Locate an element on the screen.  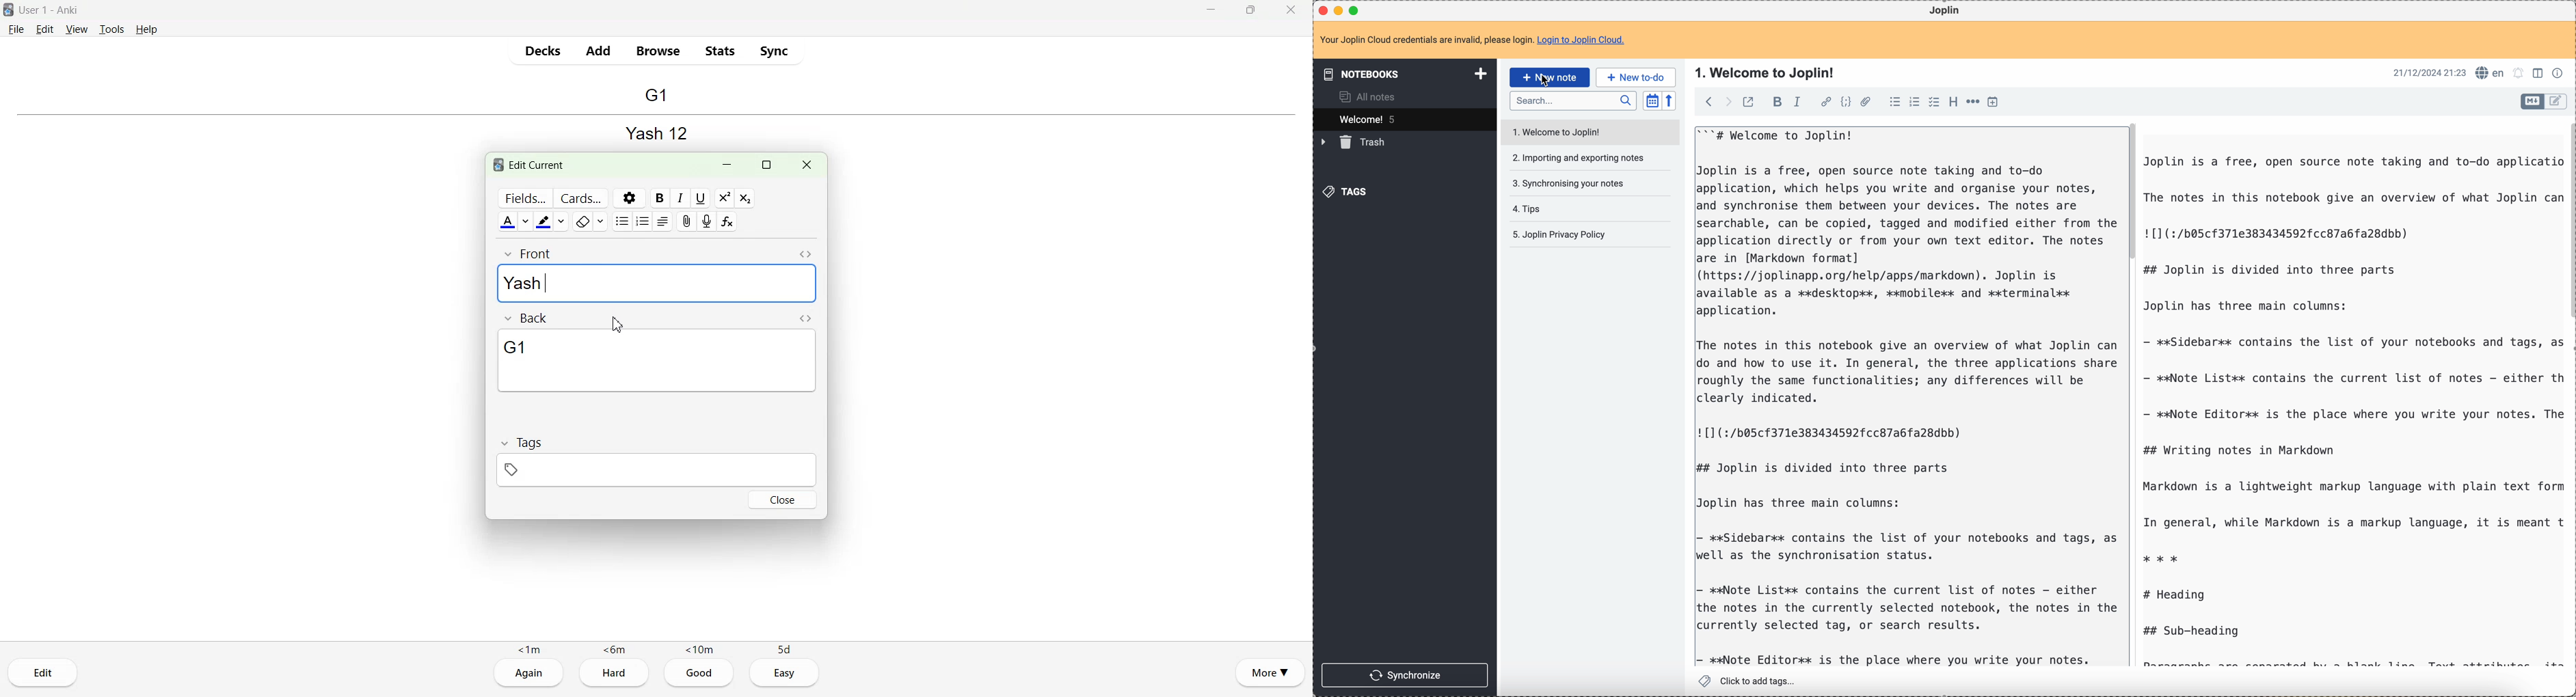
new to-do is located at coordinates (1636, 77).